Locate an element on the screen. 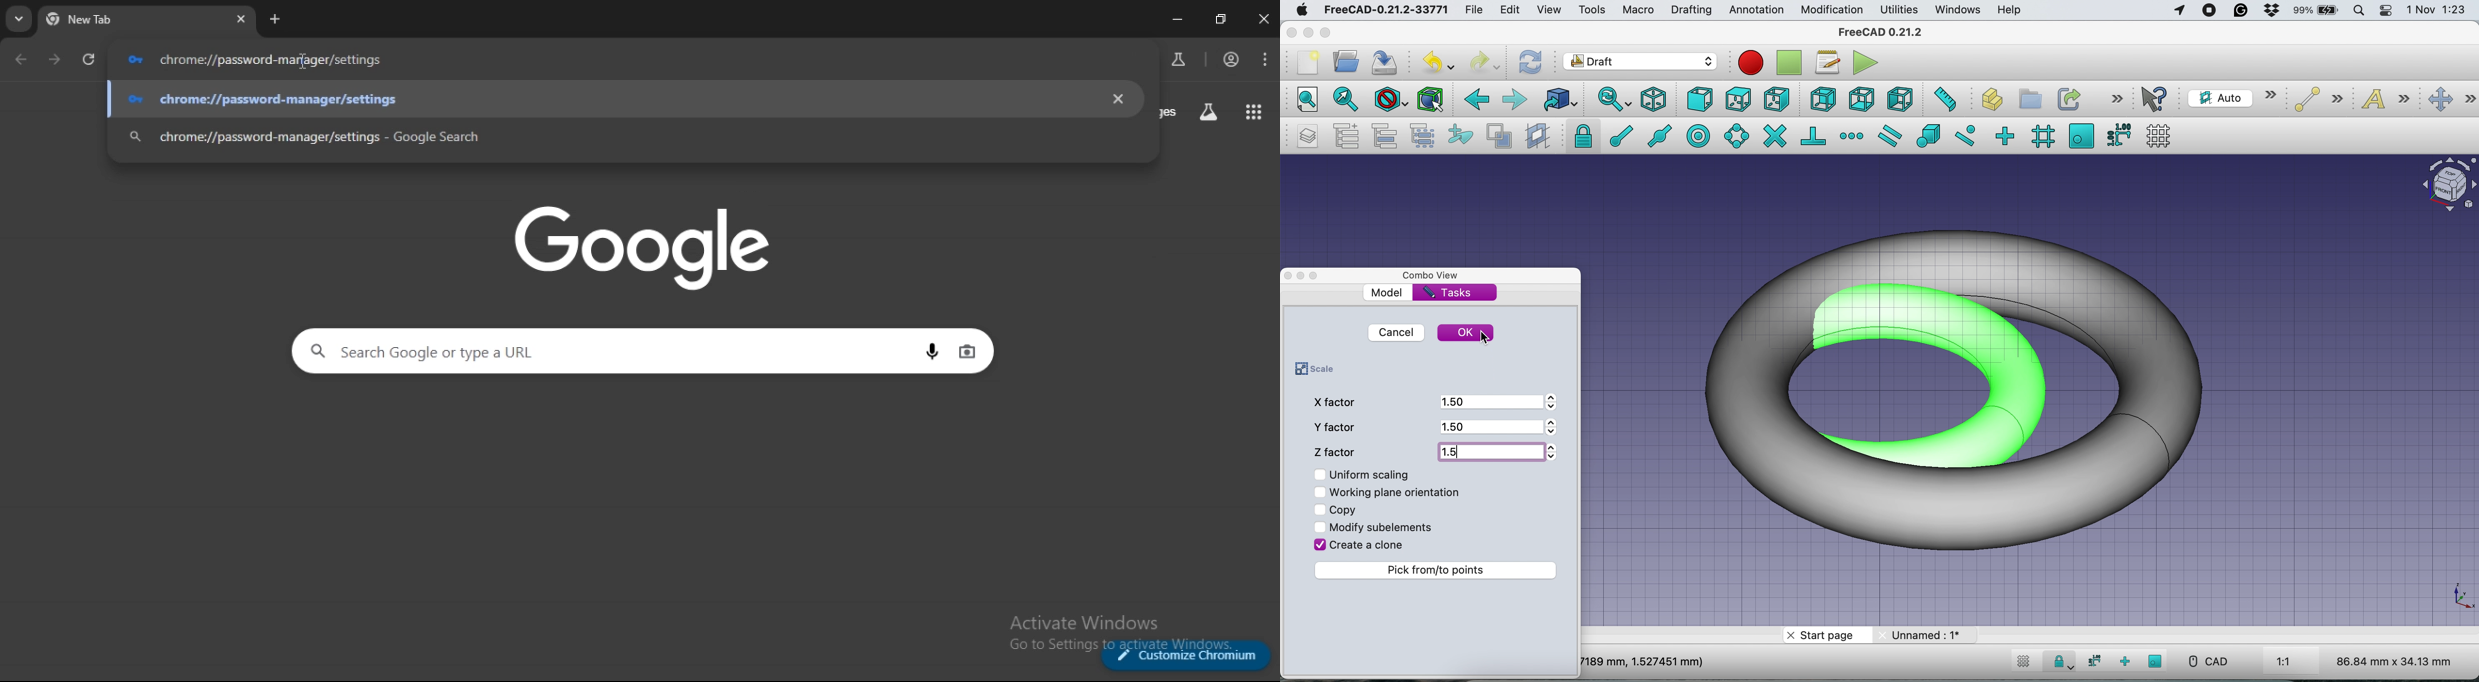 This screenshot has width=2492, height=700. snap near is located at coordinates (1966, 135).